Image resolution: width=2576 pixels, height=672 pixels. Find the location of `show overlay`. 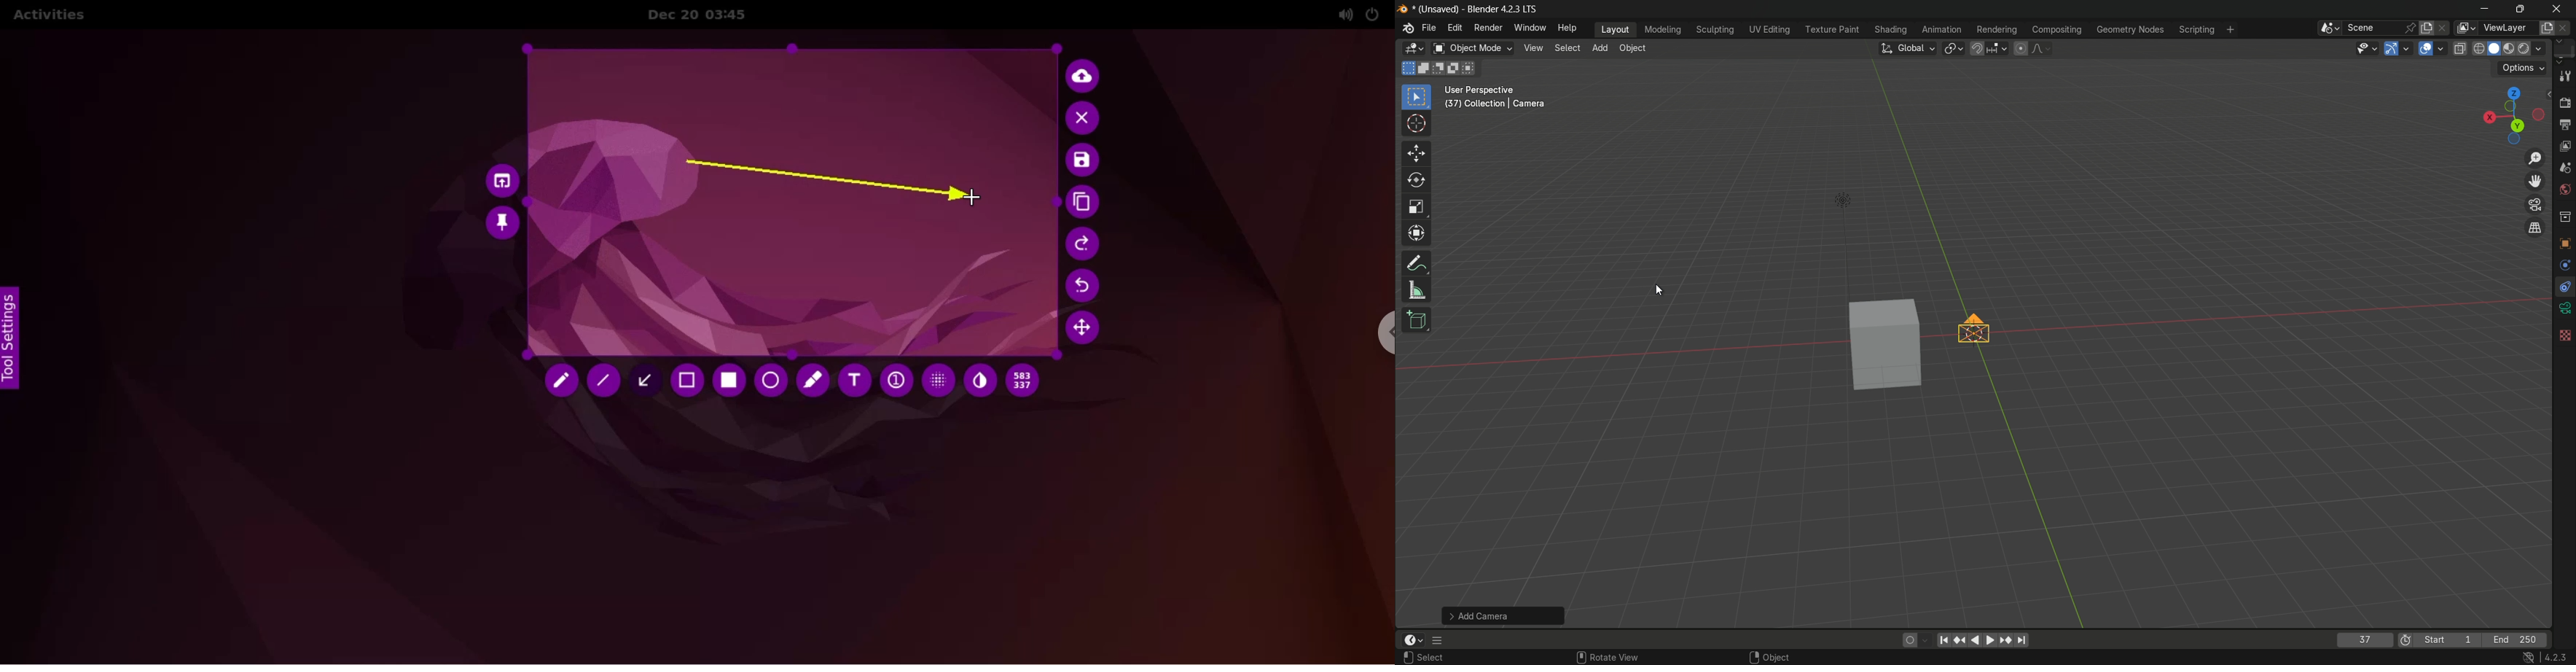

show overlay is located at coordinates (2426, 49).